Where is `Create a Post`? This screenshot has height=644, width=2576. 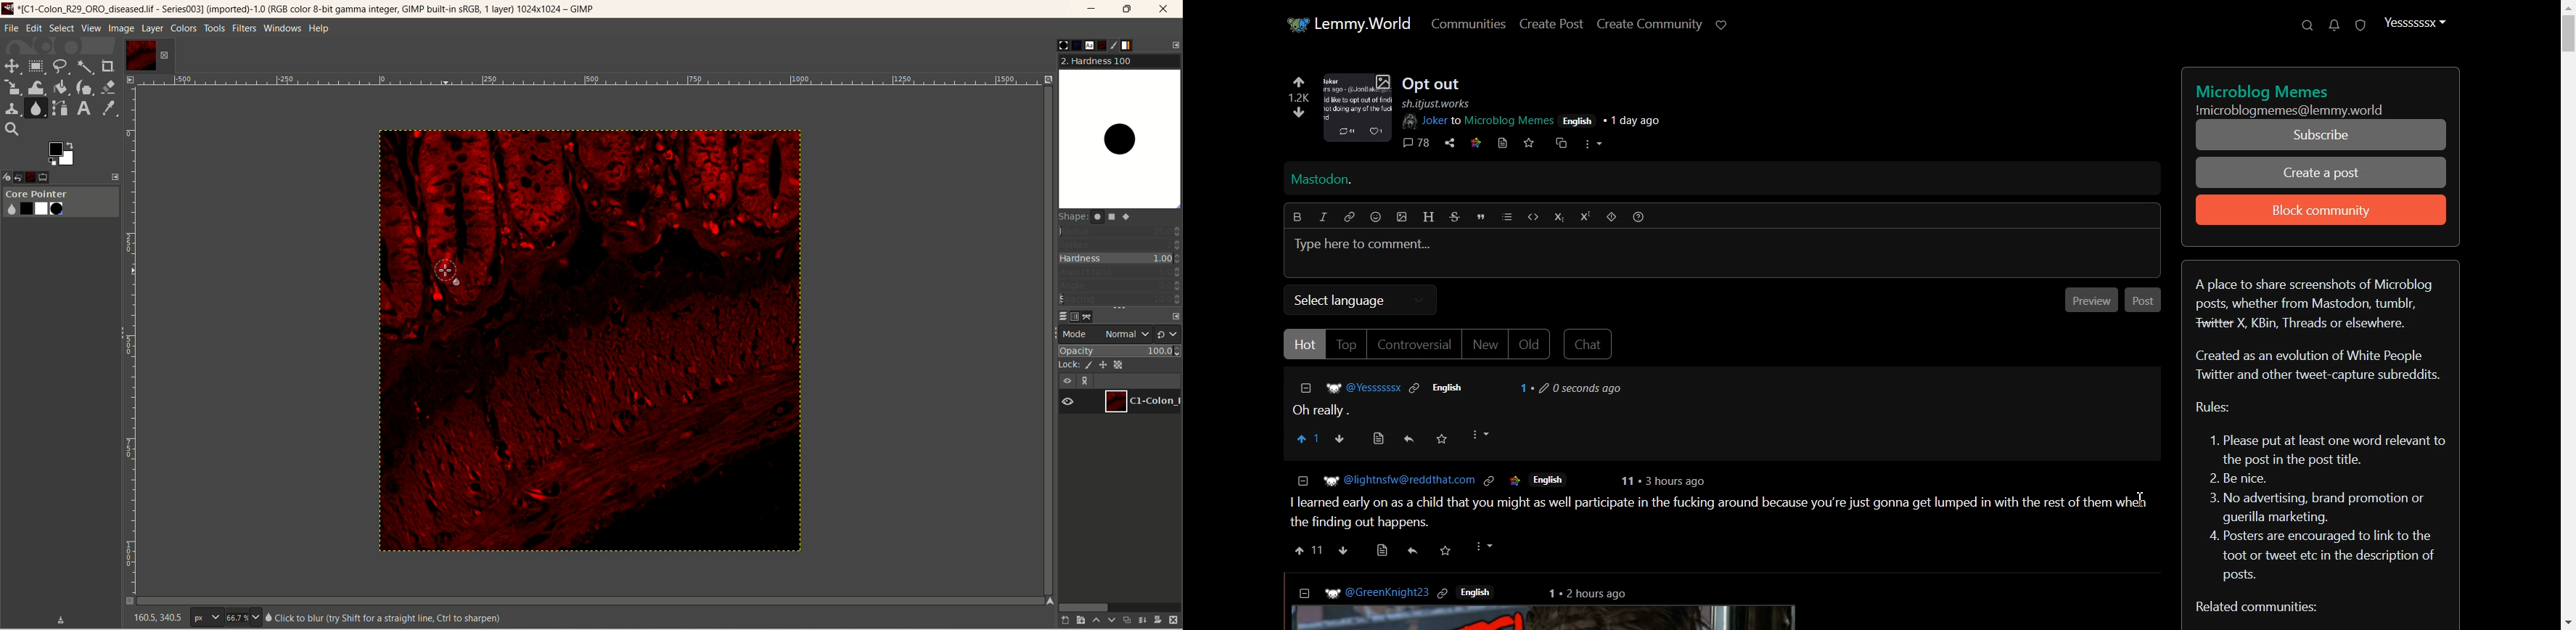 Create a Post is located at coordinates (2320, 173).